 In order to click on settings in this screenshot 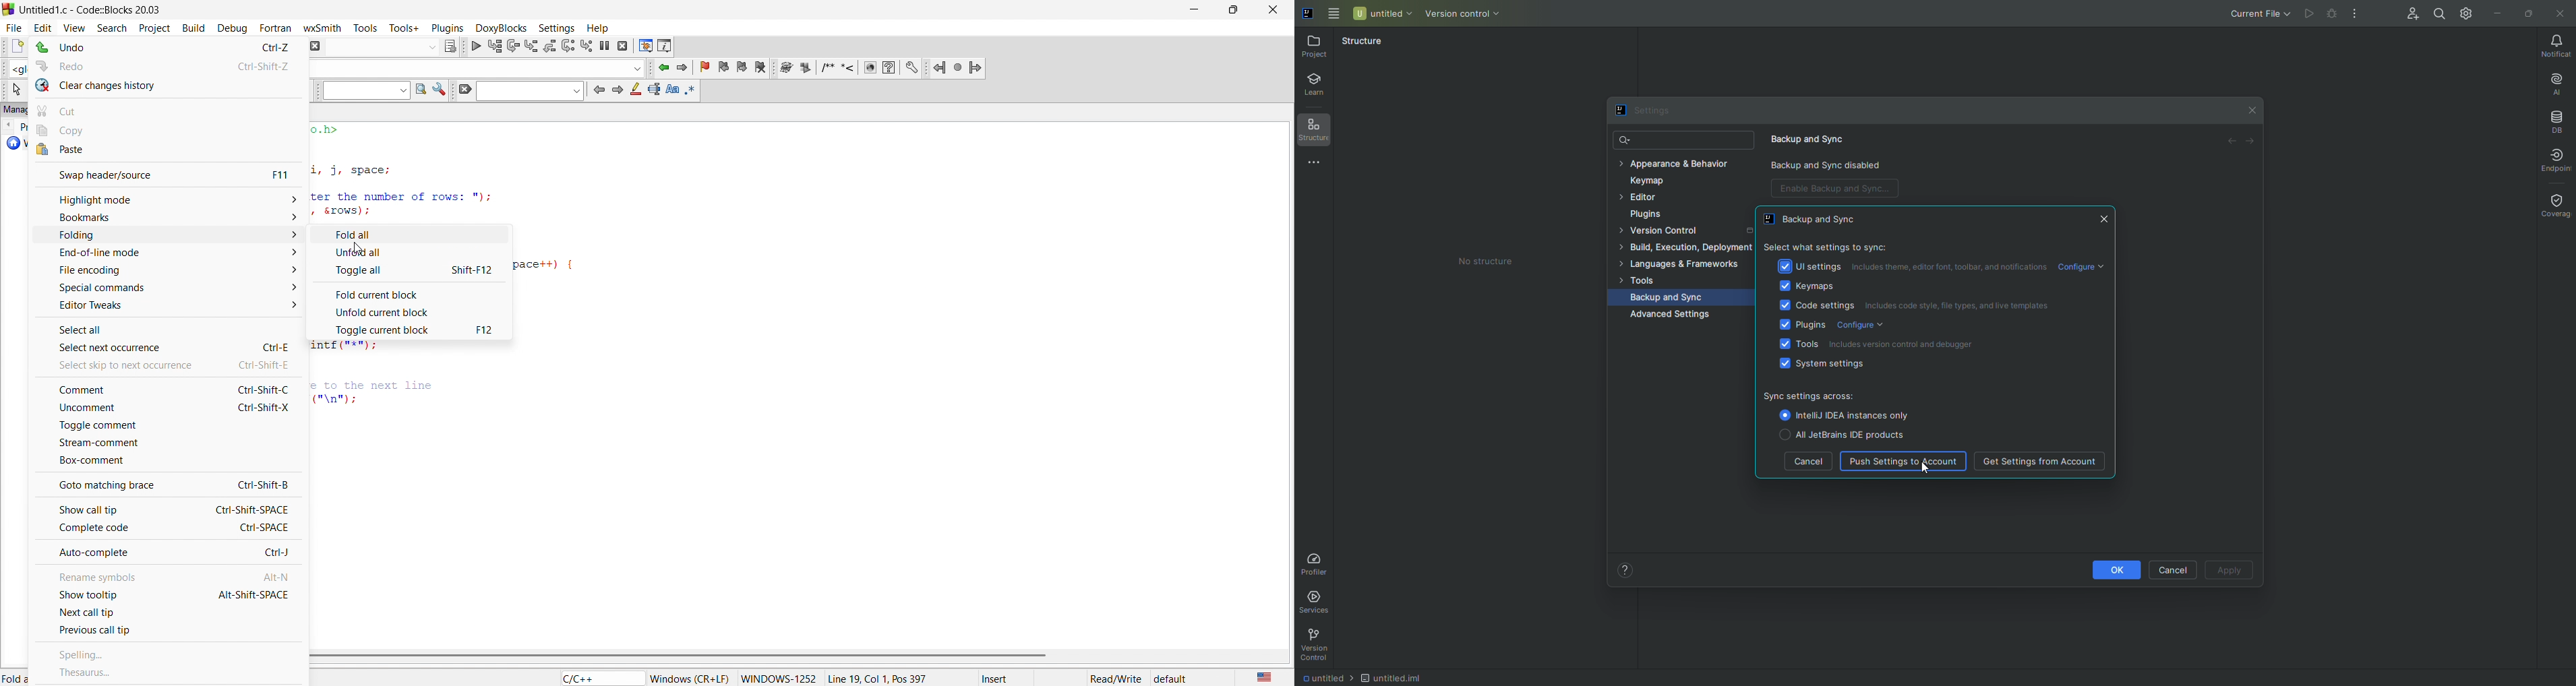, I will do `click(440, 91)`.